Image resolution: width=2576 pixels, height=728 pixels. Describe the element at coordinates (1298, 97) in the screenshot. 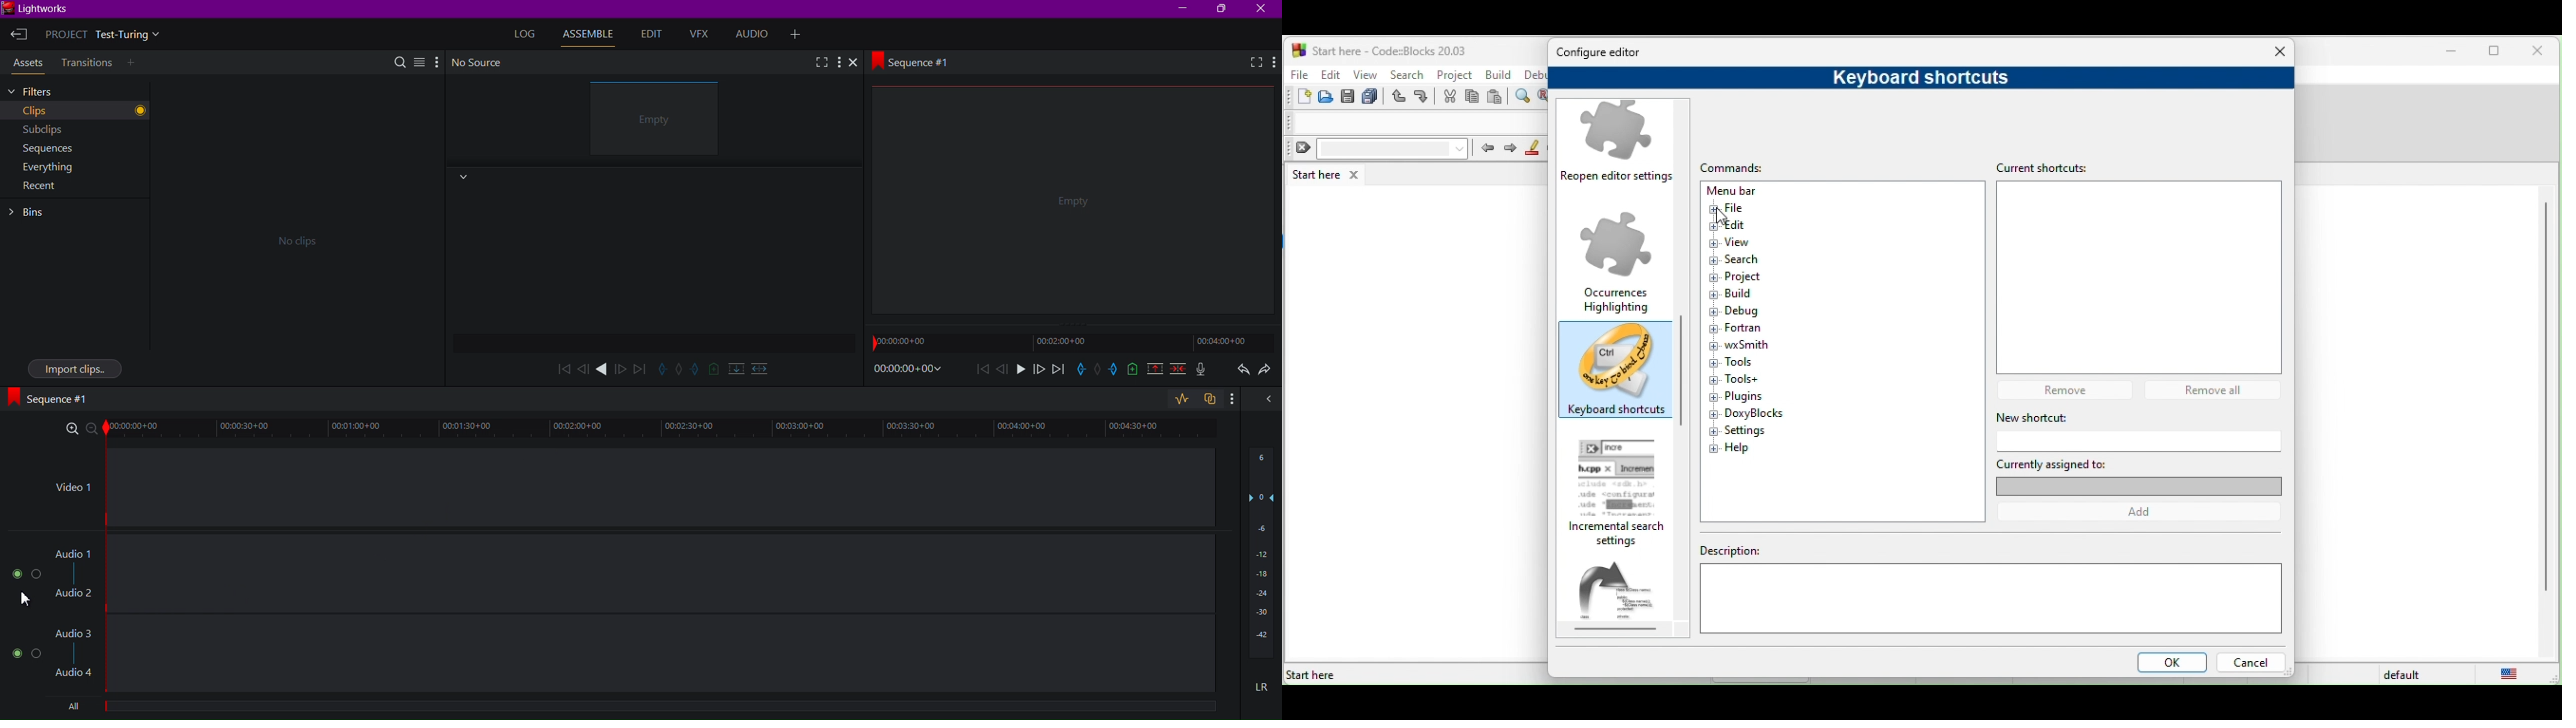

I see `new` at that location.